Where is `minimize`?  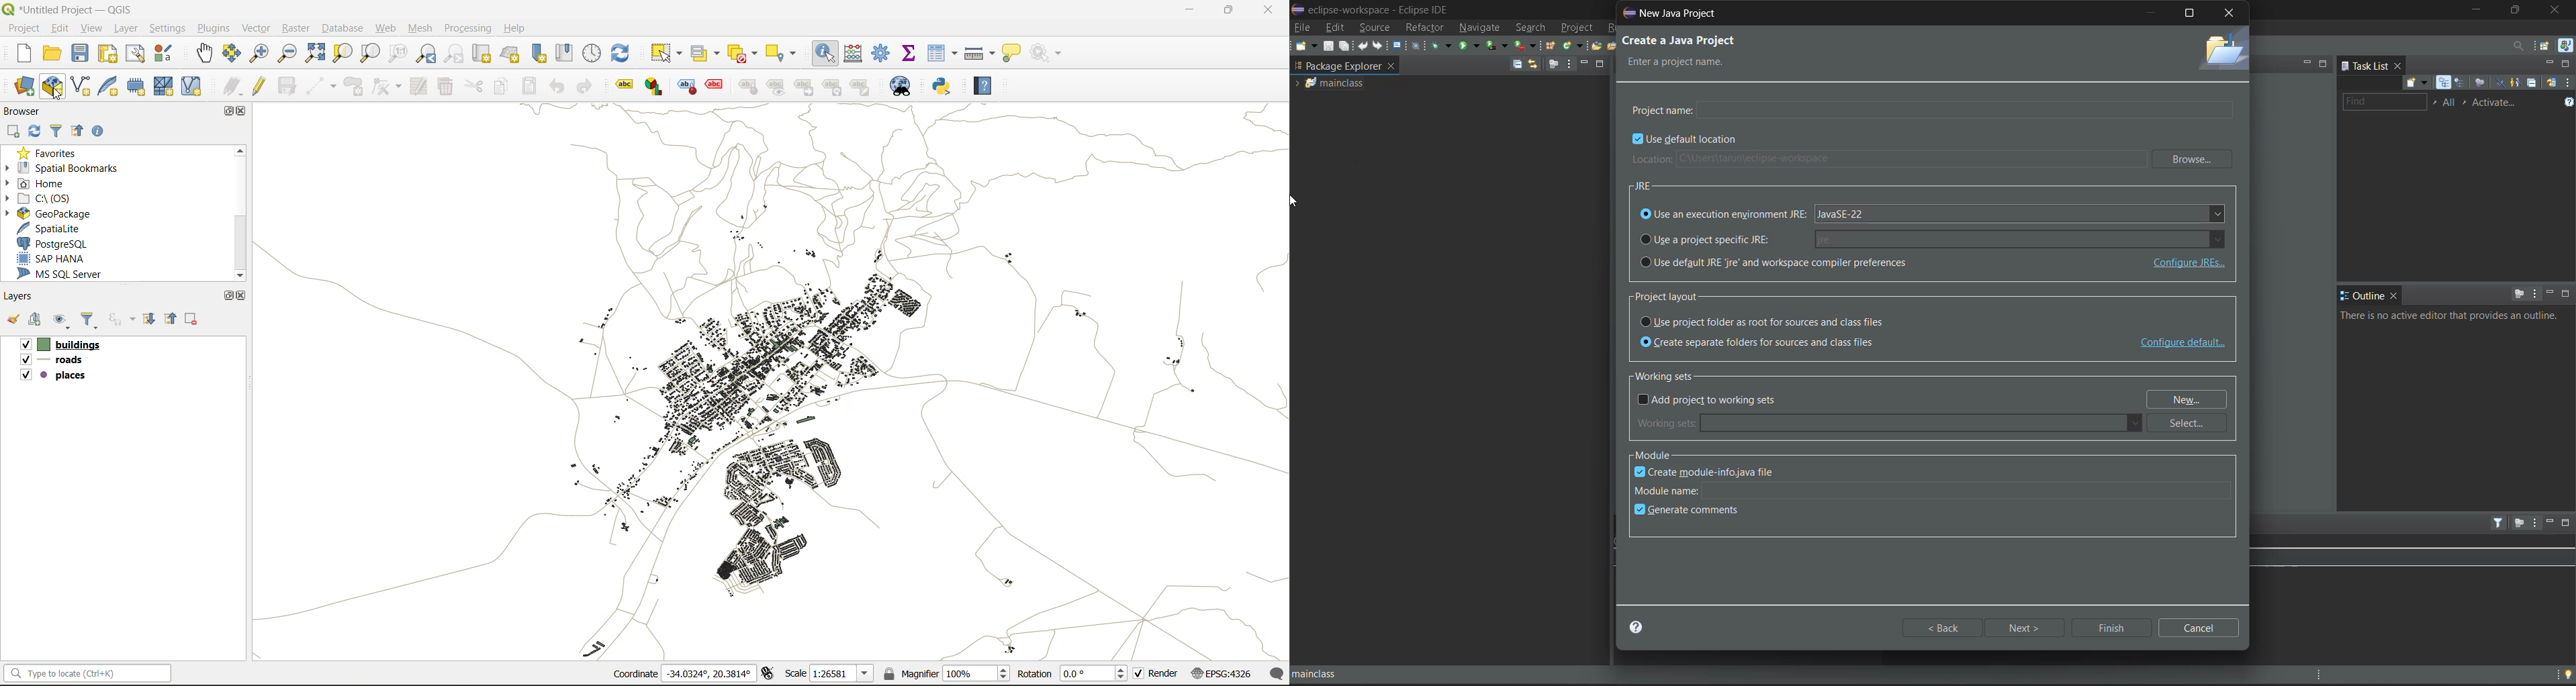 minimize is located at coordinates (1586, 62).